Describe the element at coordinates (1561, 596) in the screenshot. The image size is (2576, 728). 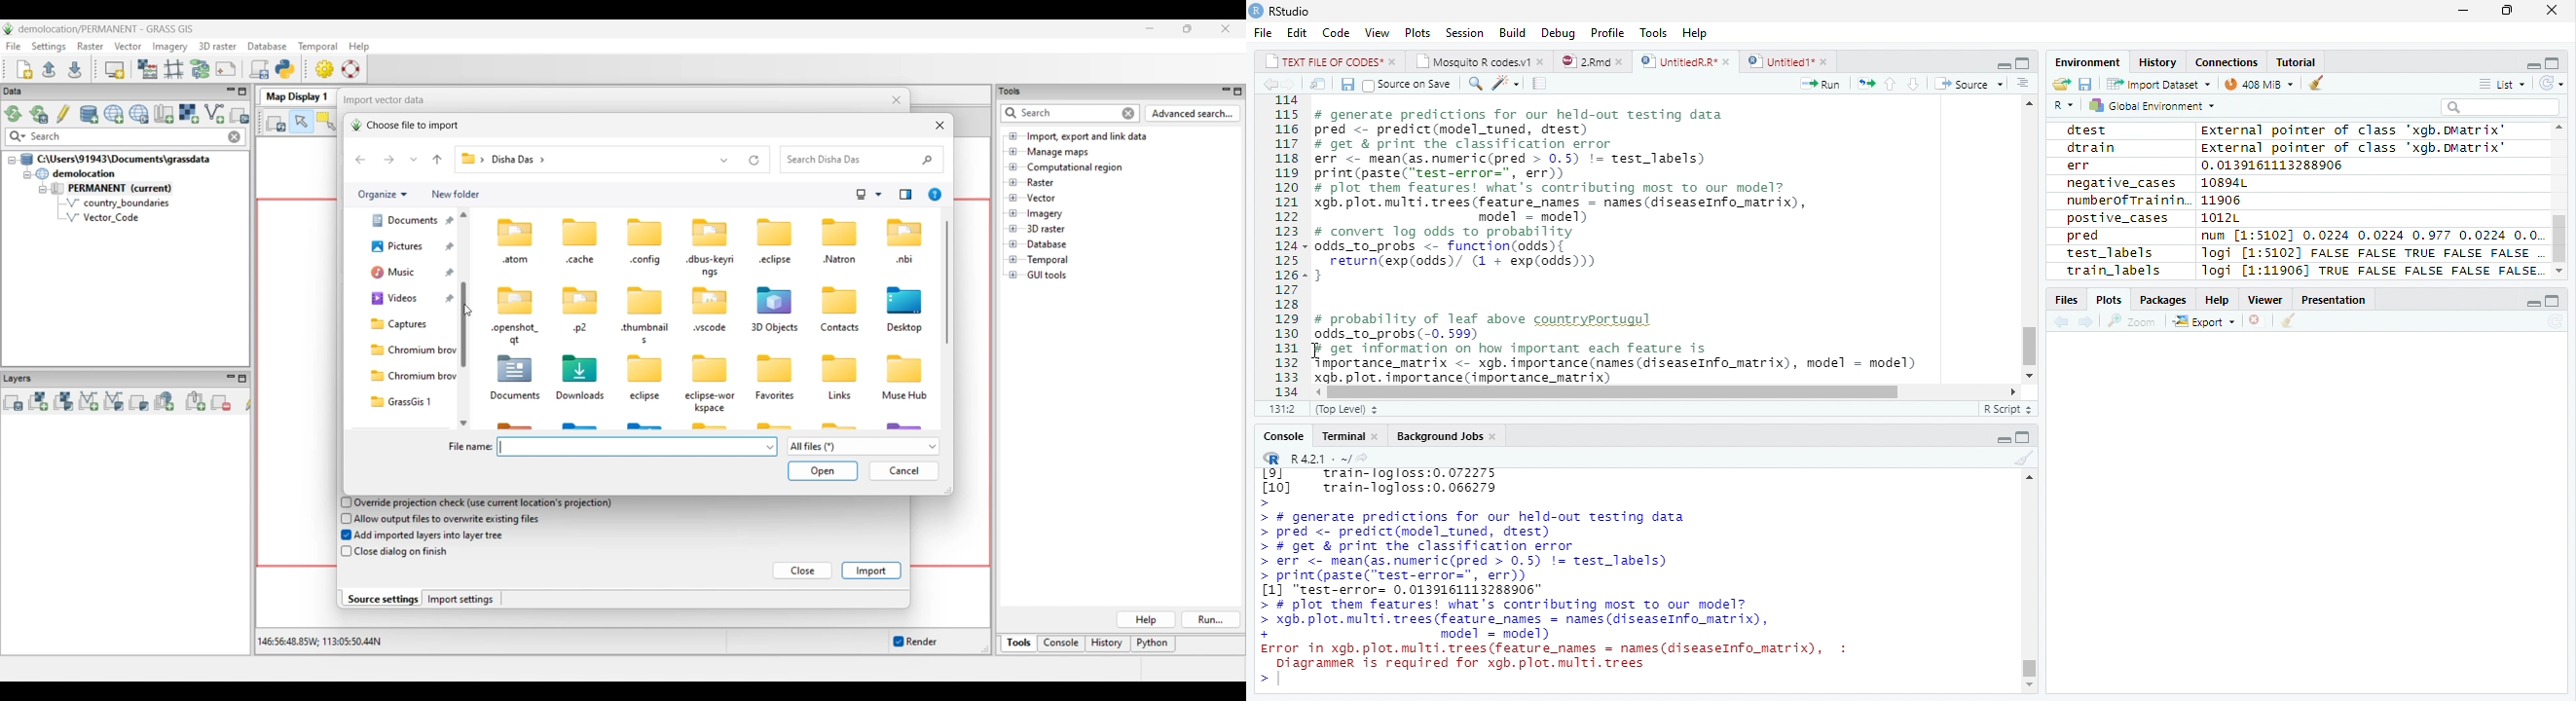
I see `> # generate predictions for our held-out testing data

> pred <- predict(model_tuned, drest)

> # get & print the classification error

> err <- mean(as.numeric(pred > 0.5) != test_labels)

> print(paste("test-error=", err))

[1] "test-error= 0.0139161113288906"

> # plot them features! what's contributing most To our model?

> xgb. plot. multi. trees (feature names = names (diseaseInfo_matrix),

+ model = model)

Error in xgb.plot.multi.trees(feature names = names(diseaseInfo_matrix), :
Diagrammer is required for xgb.plot.multi.trees

>` at that location.